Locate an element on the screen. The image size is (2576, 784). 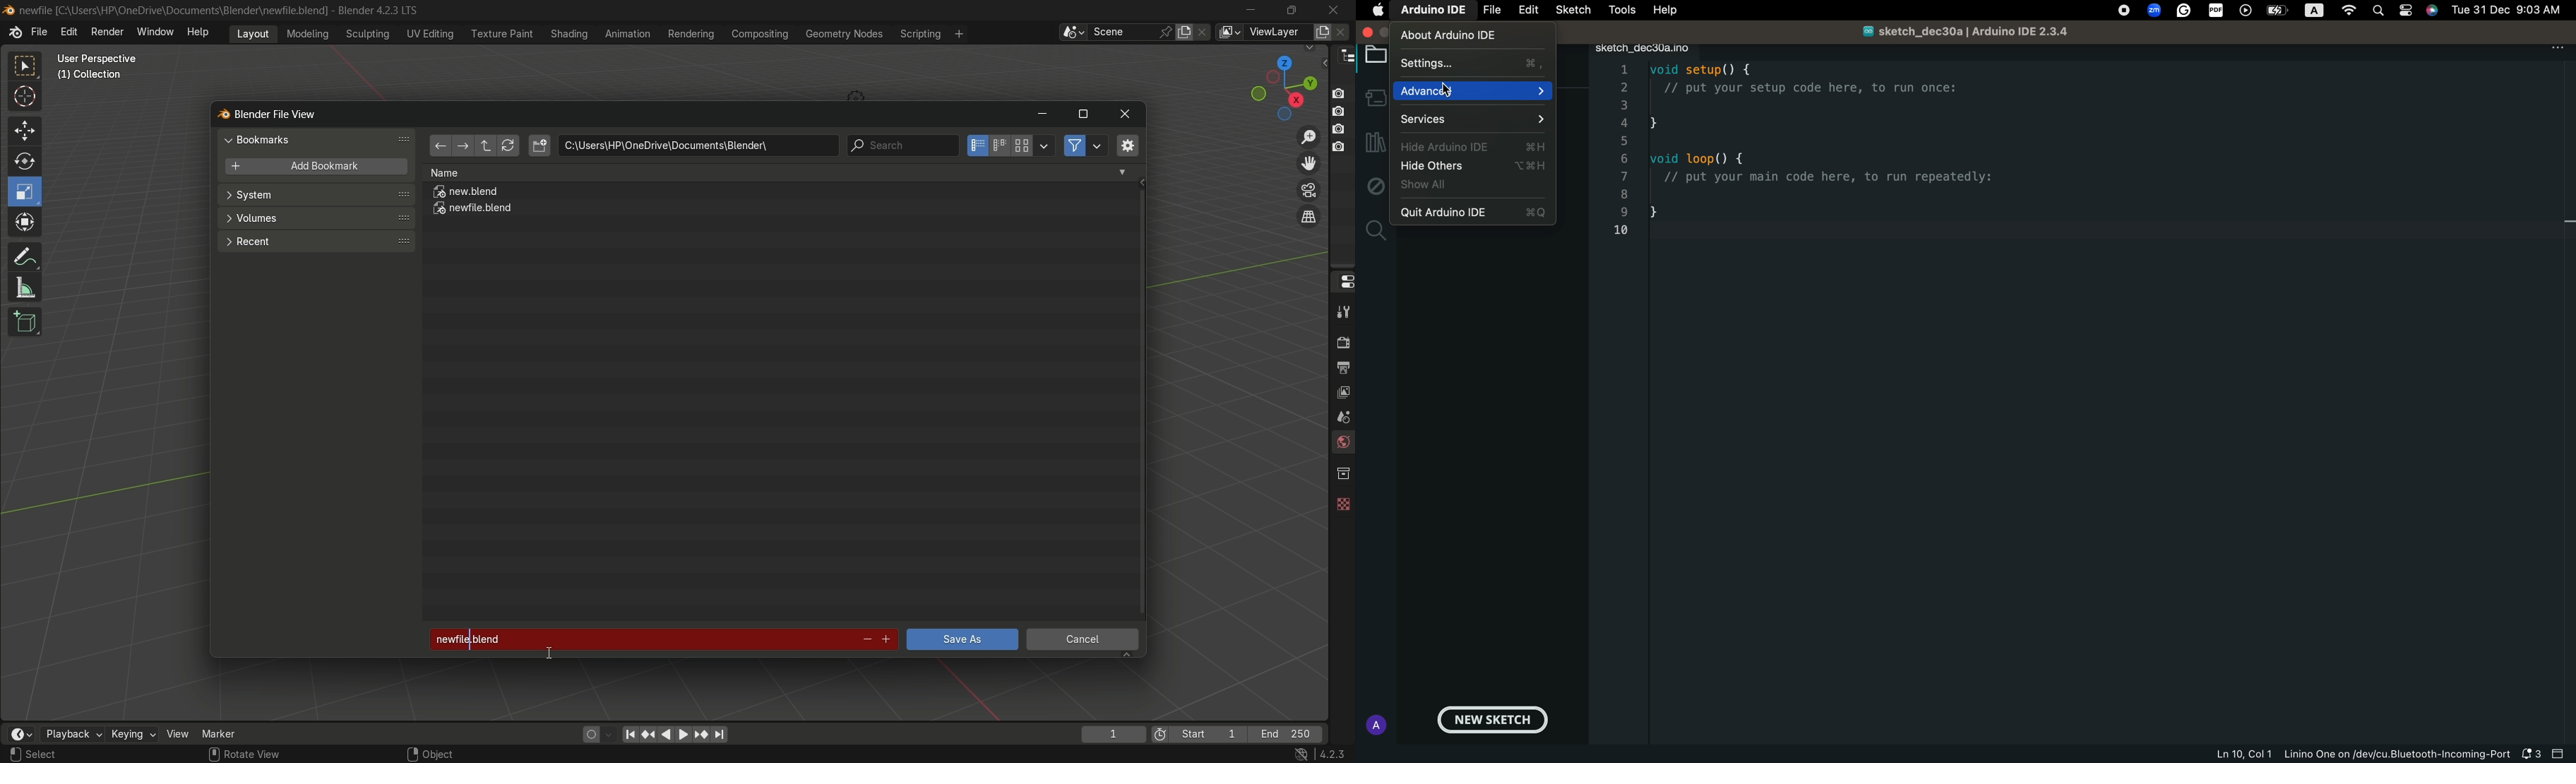
edit menu is located at coordinates (68, 32).